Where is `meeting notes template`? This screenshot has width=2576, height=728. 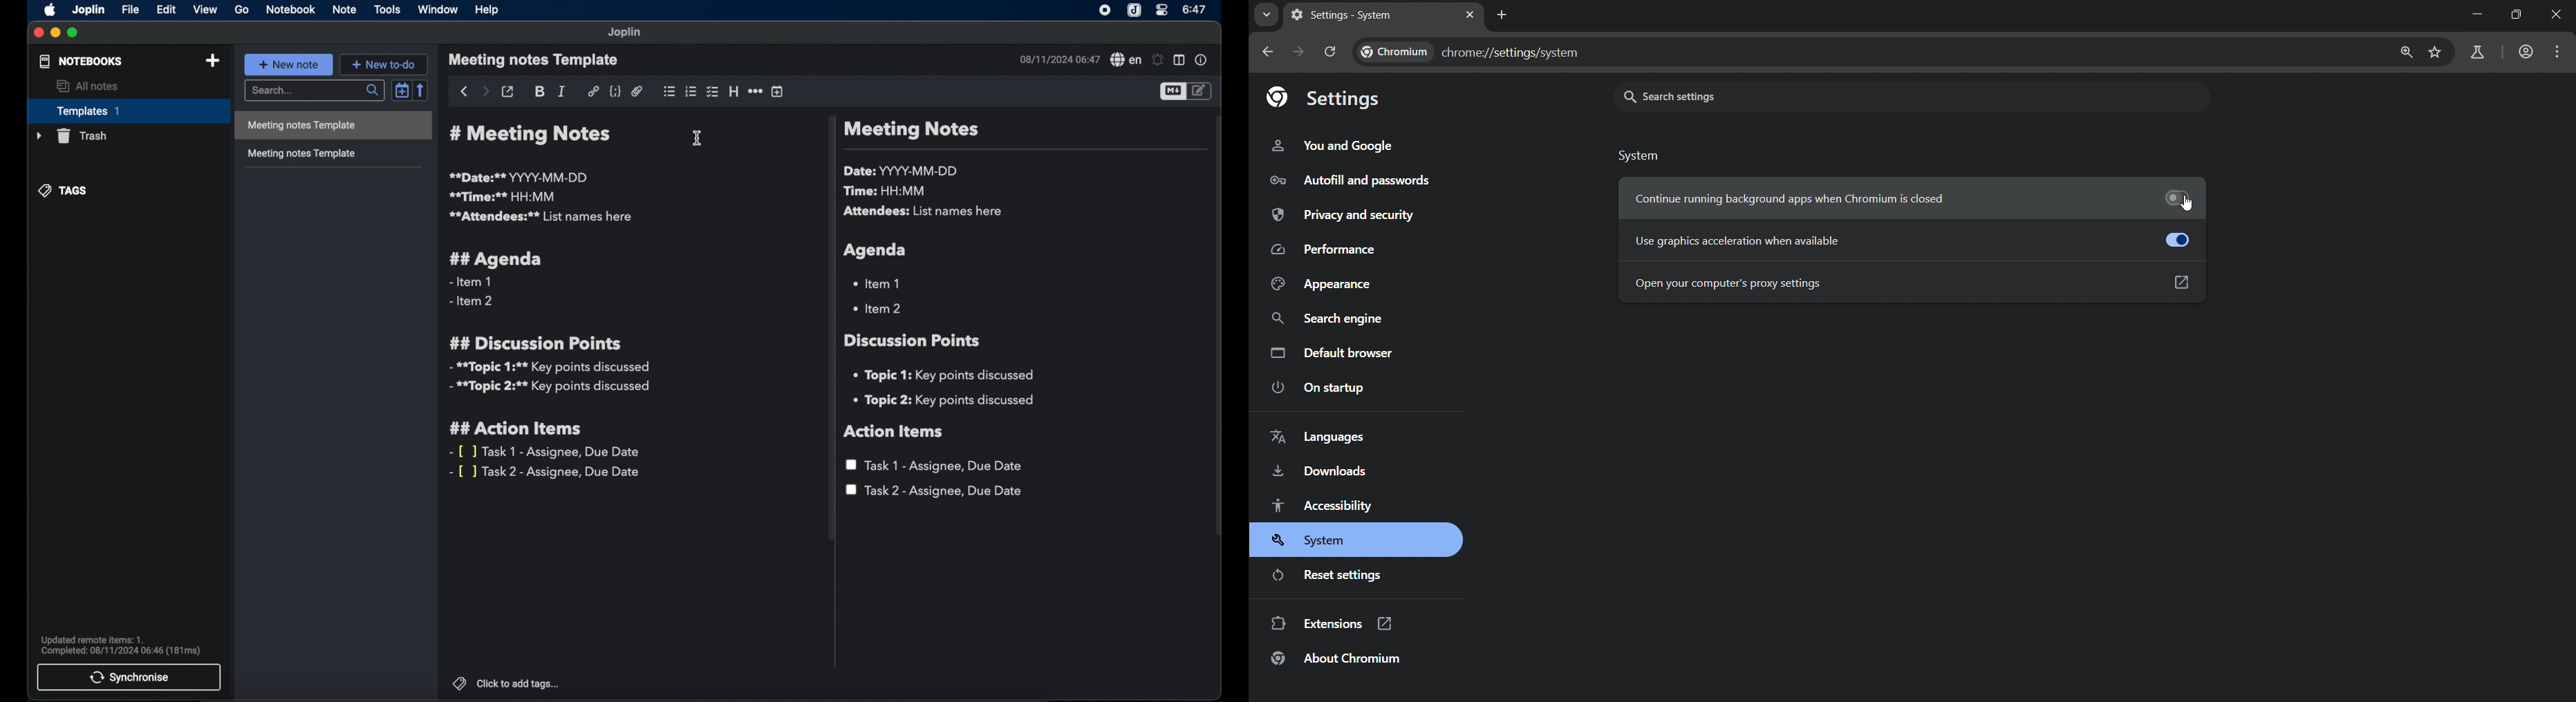
meeting notes template is located at coordinates (535, 60).